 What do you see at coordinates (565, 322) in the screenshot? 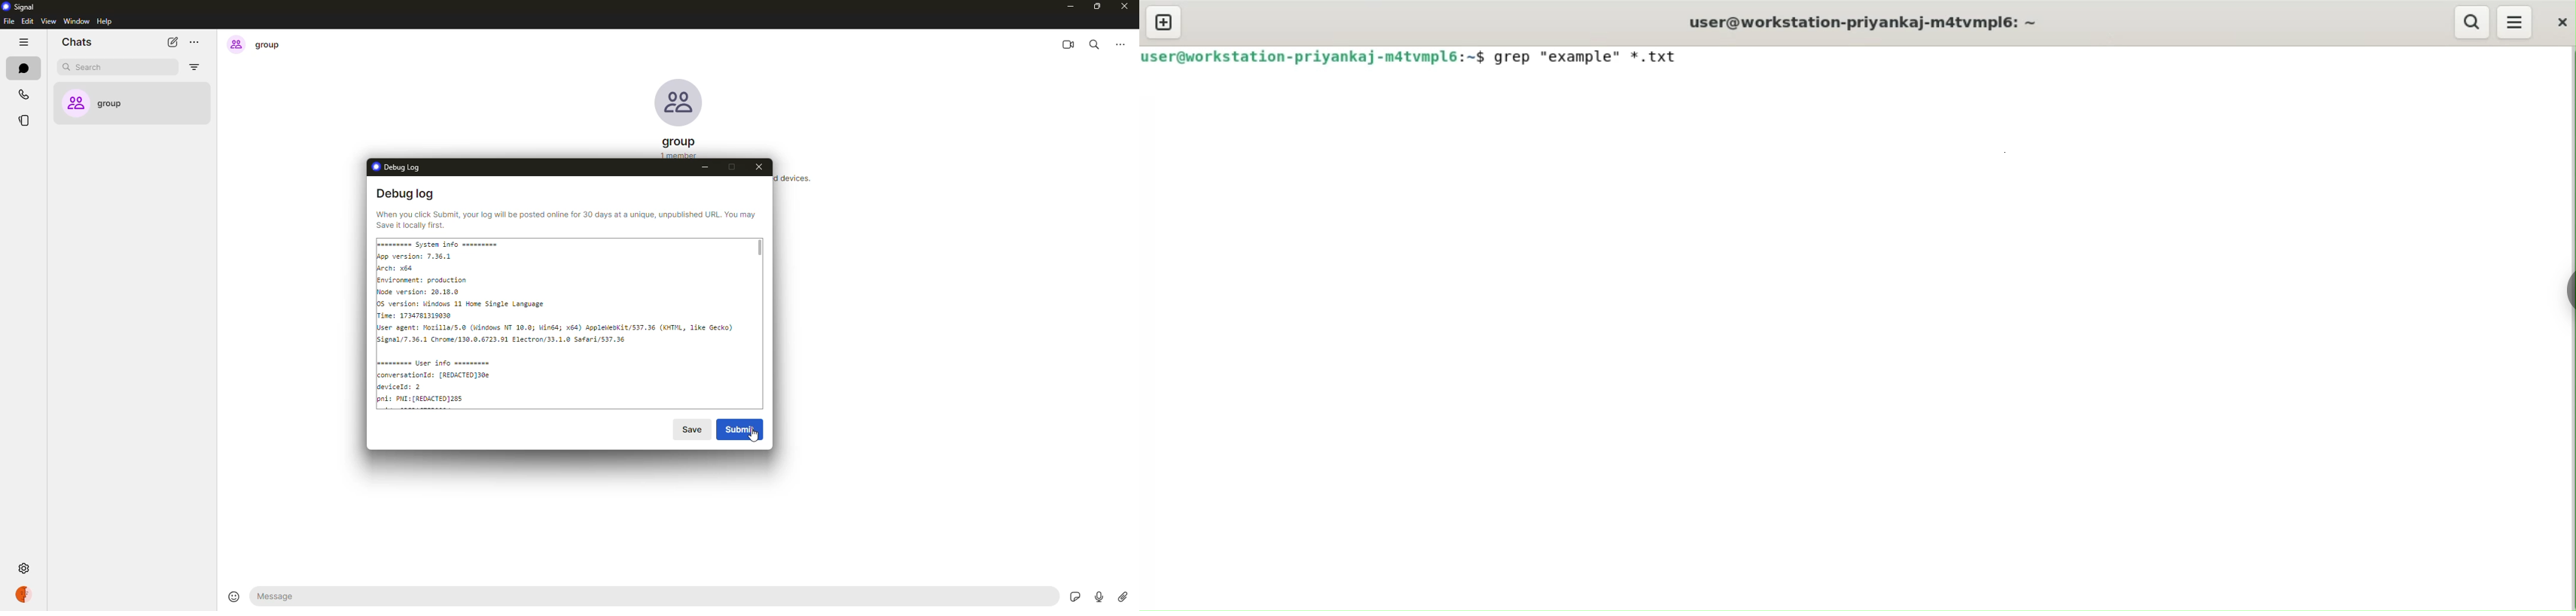
I see `log` at bounding box center [565, 322].